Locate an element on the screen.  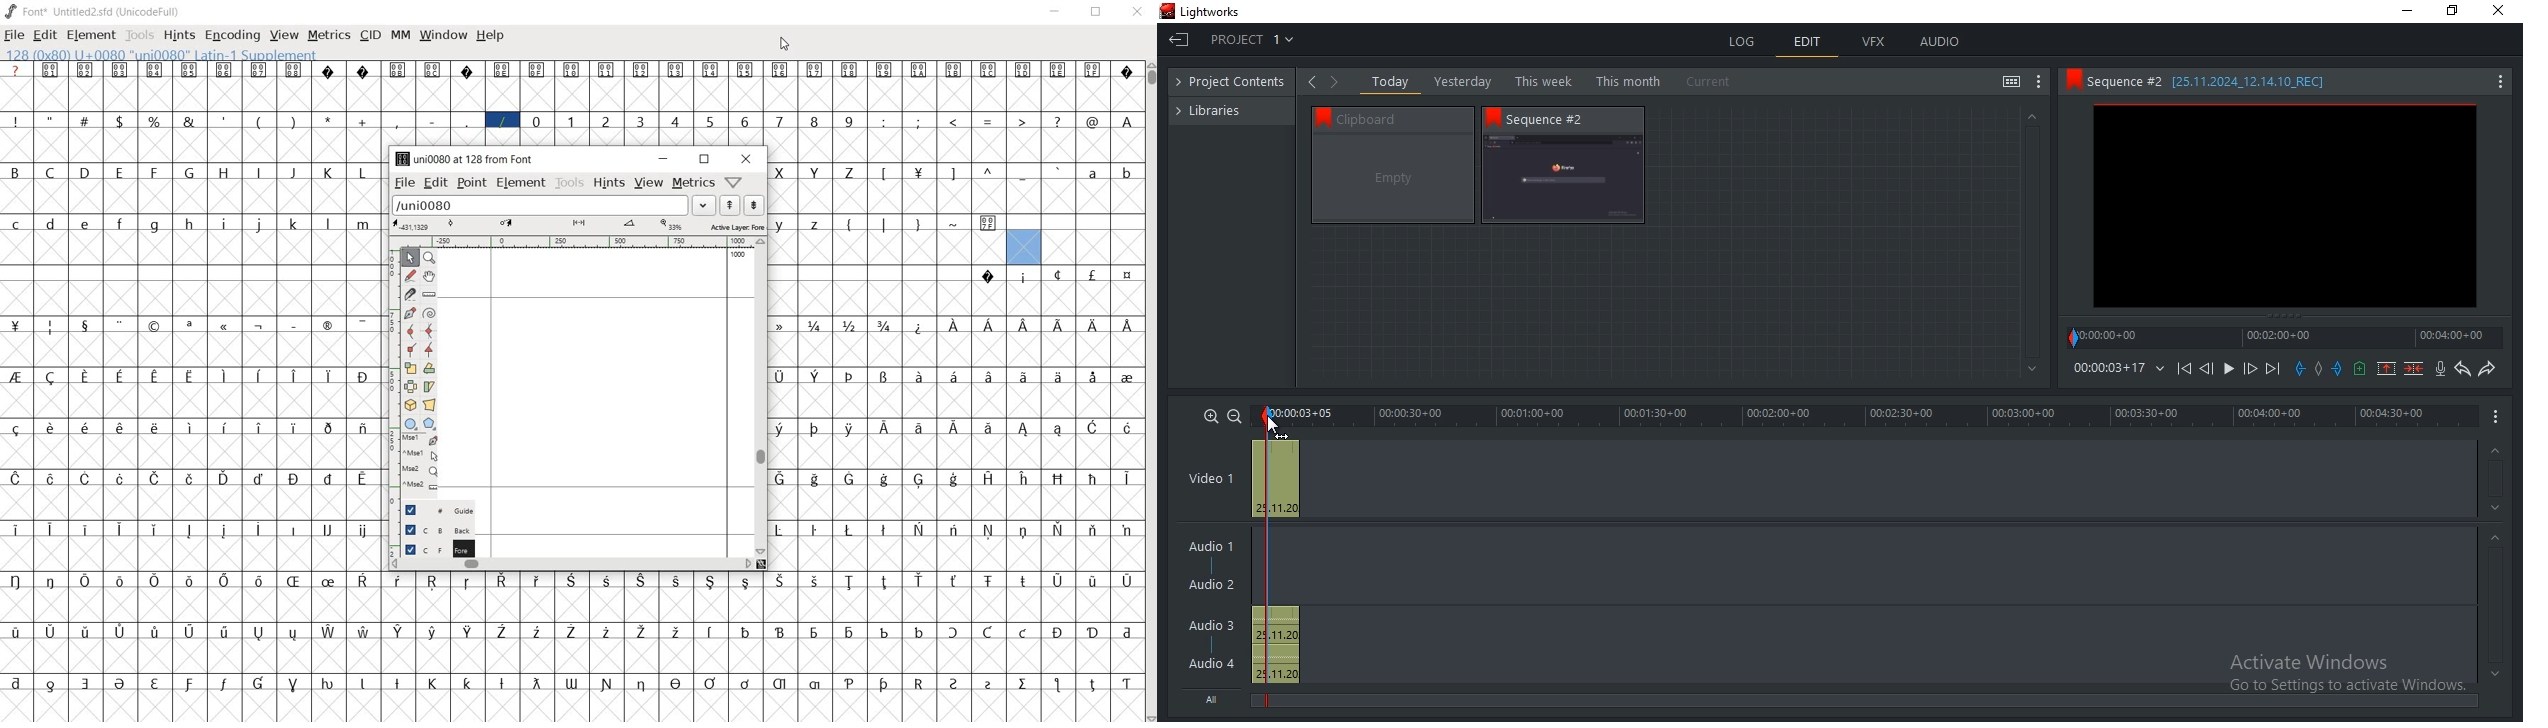
Exit project is located at coordinates (1184, 45).